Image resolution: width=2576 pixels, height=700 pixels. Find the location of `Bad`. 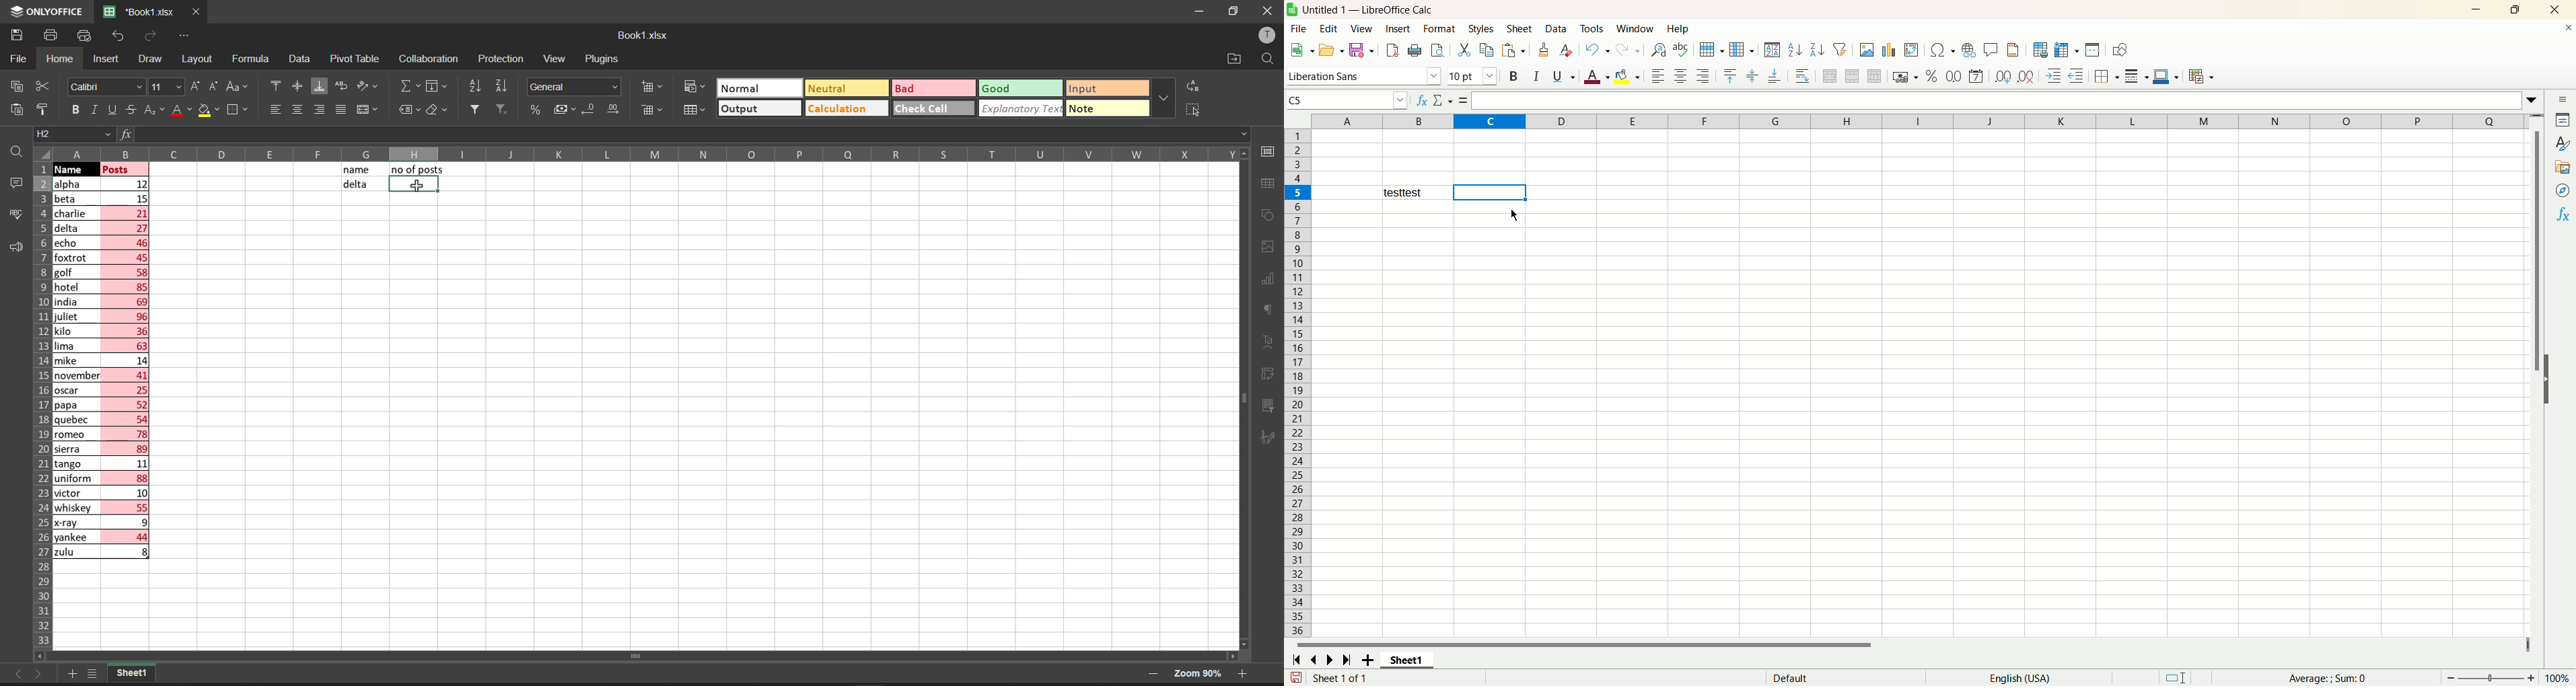

Bad is located at coordinates (909, 88).